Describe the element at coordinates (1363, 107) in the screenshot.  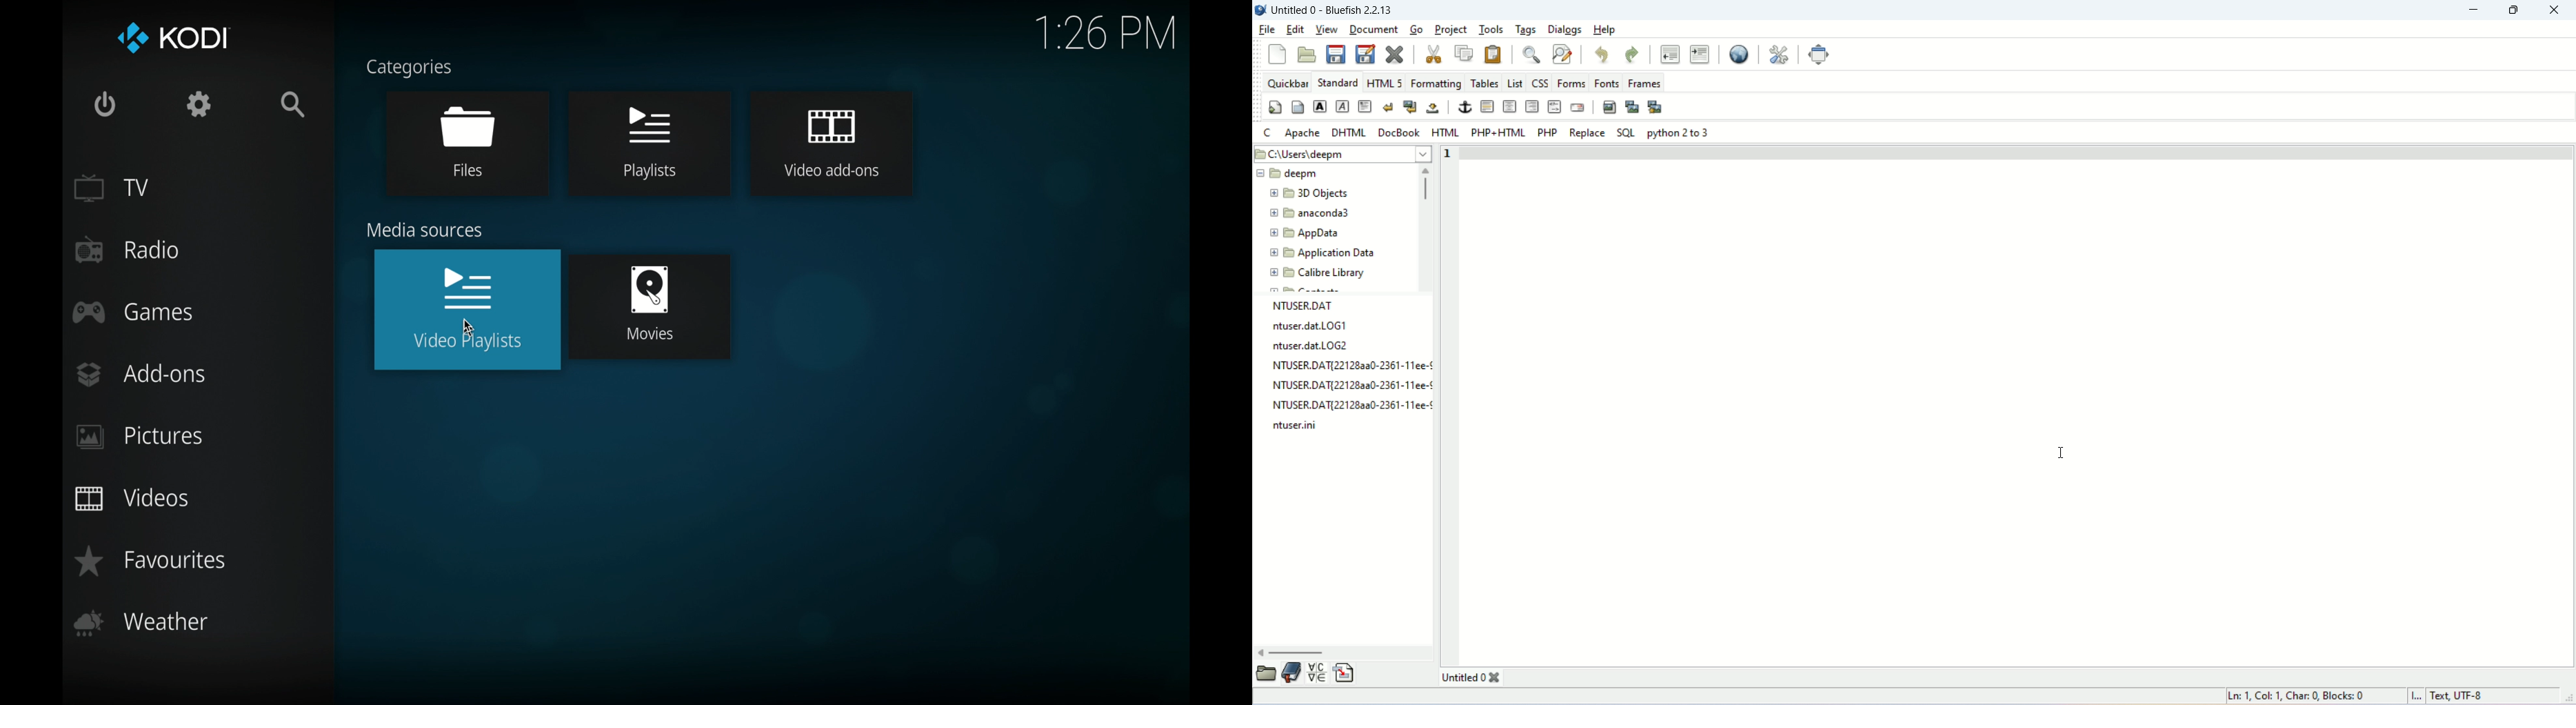
I see `paragraph` at that location.